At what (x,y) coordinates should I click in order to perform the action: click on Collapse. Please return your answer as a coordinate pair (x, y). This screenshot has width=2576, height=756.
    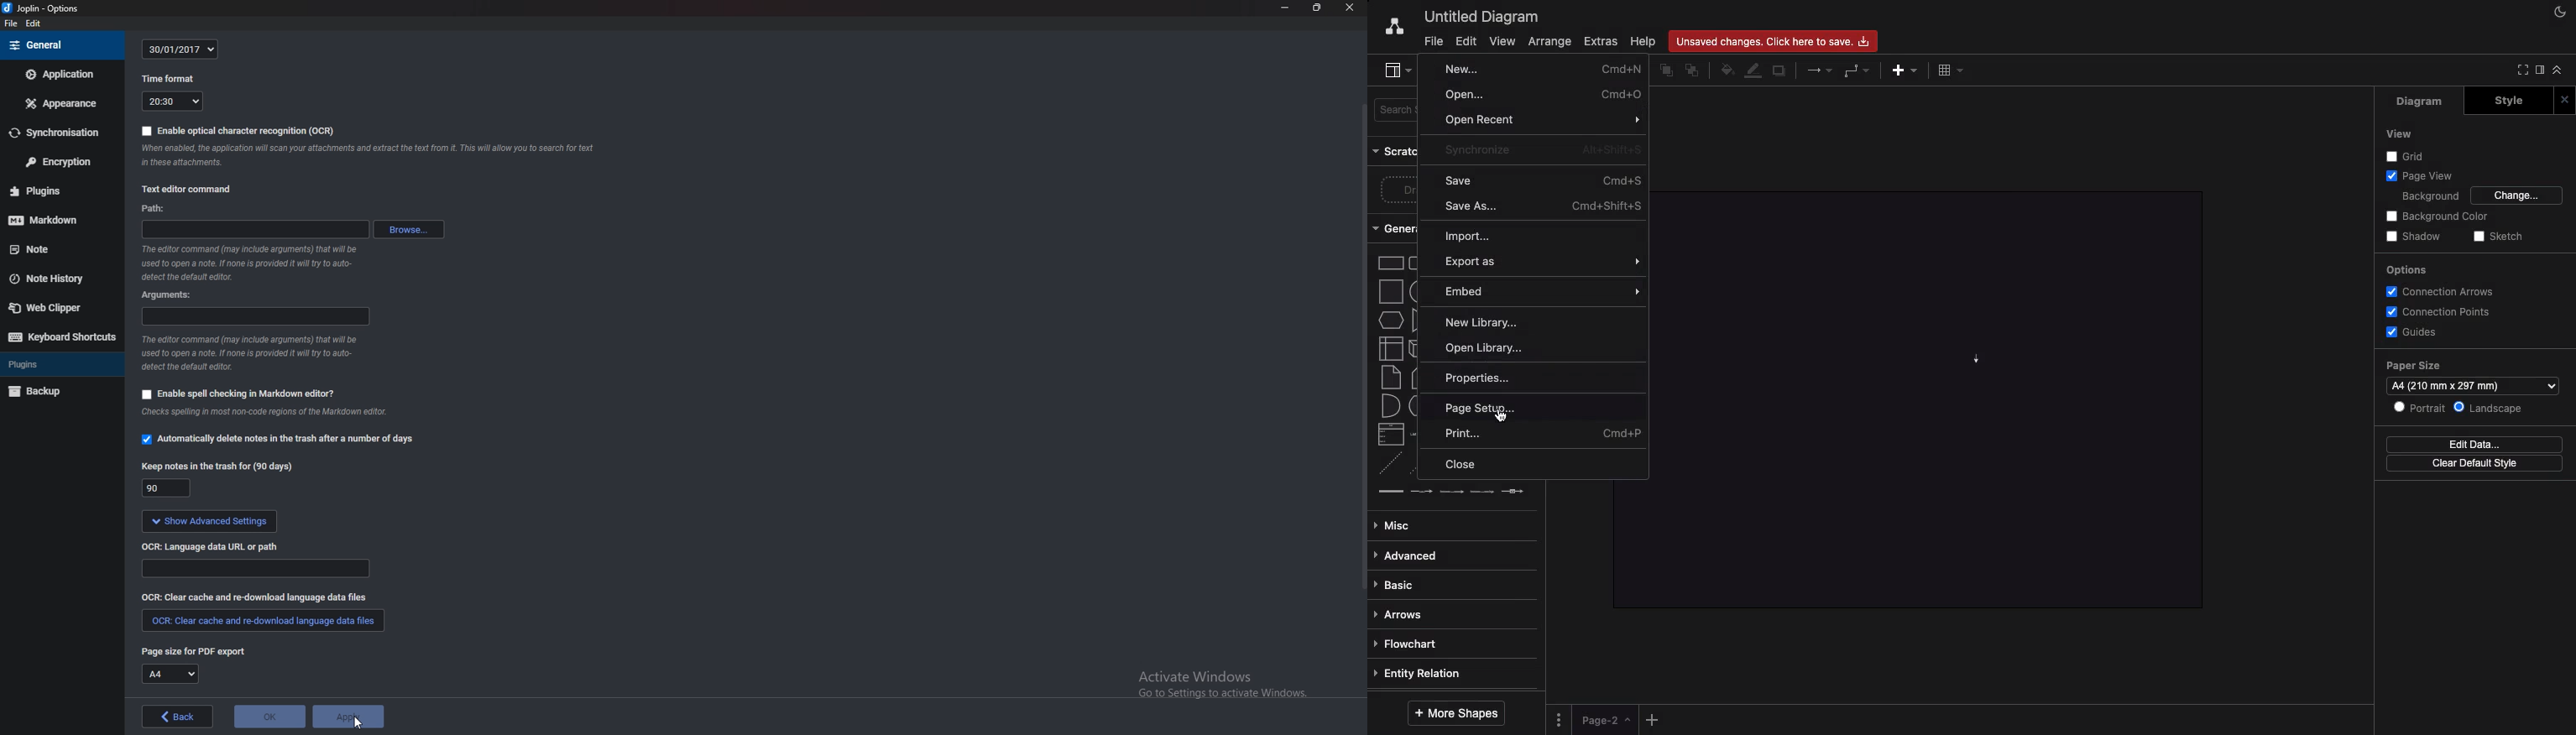
    Looking at the image, I should click on (2558, 69).